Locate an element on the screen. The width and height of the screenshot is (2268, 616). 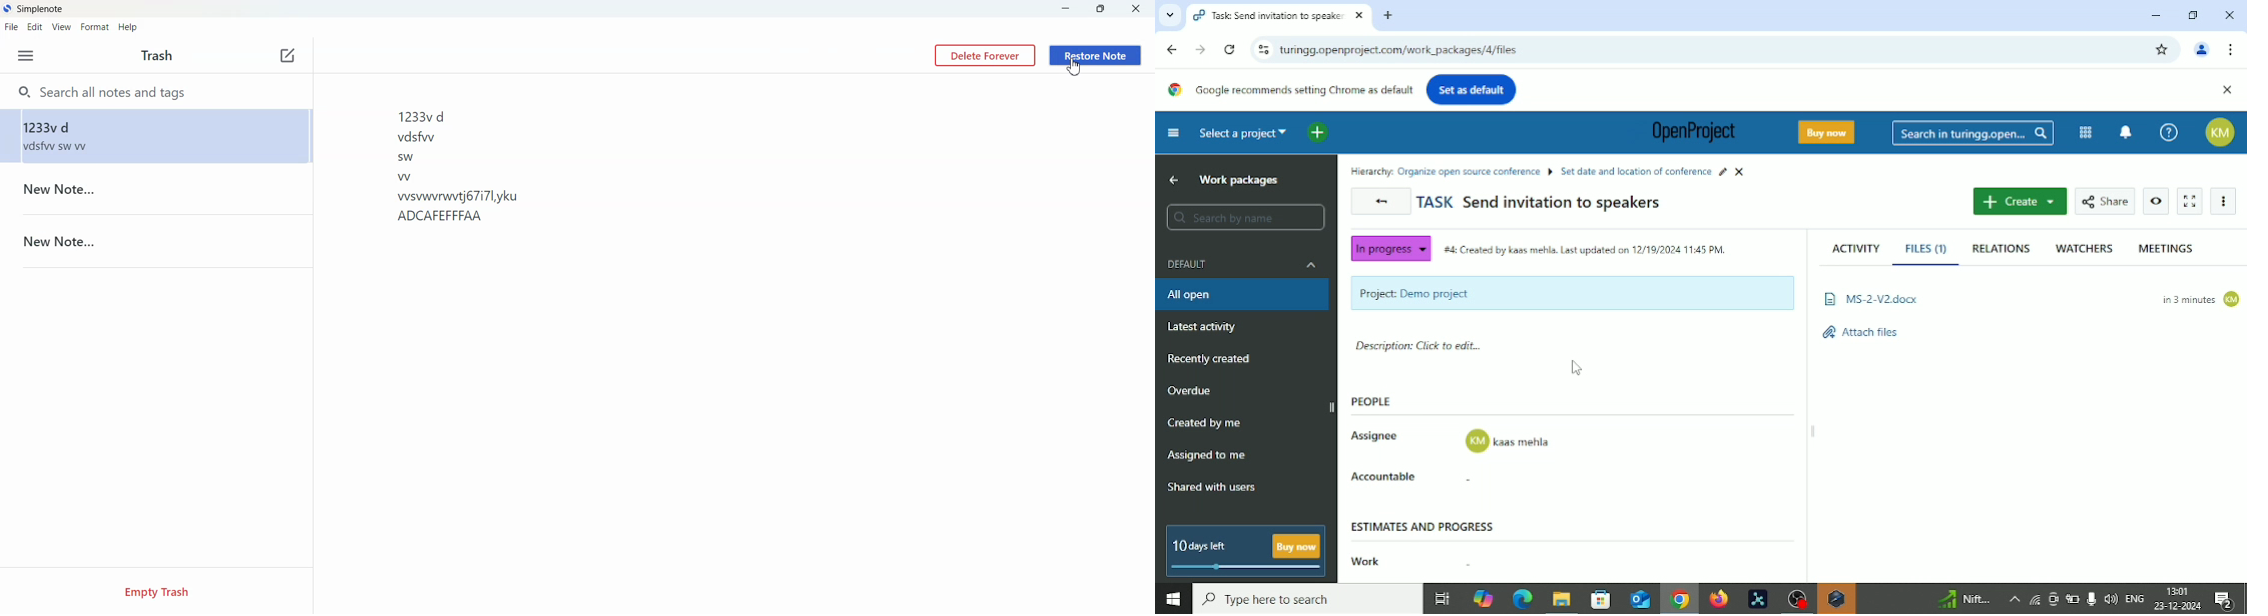
Meet now is located at coordinates (2053, 599).